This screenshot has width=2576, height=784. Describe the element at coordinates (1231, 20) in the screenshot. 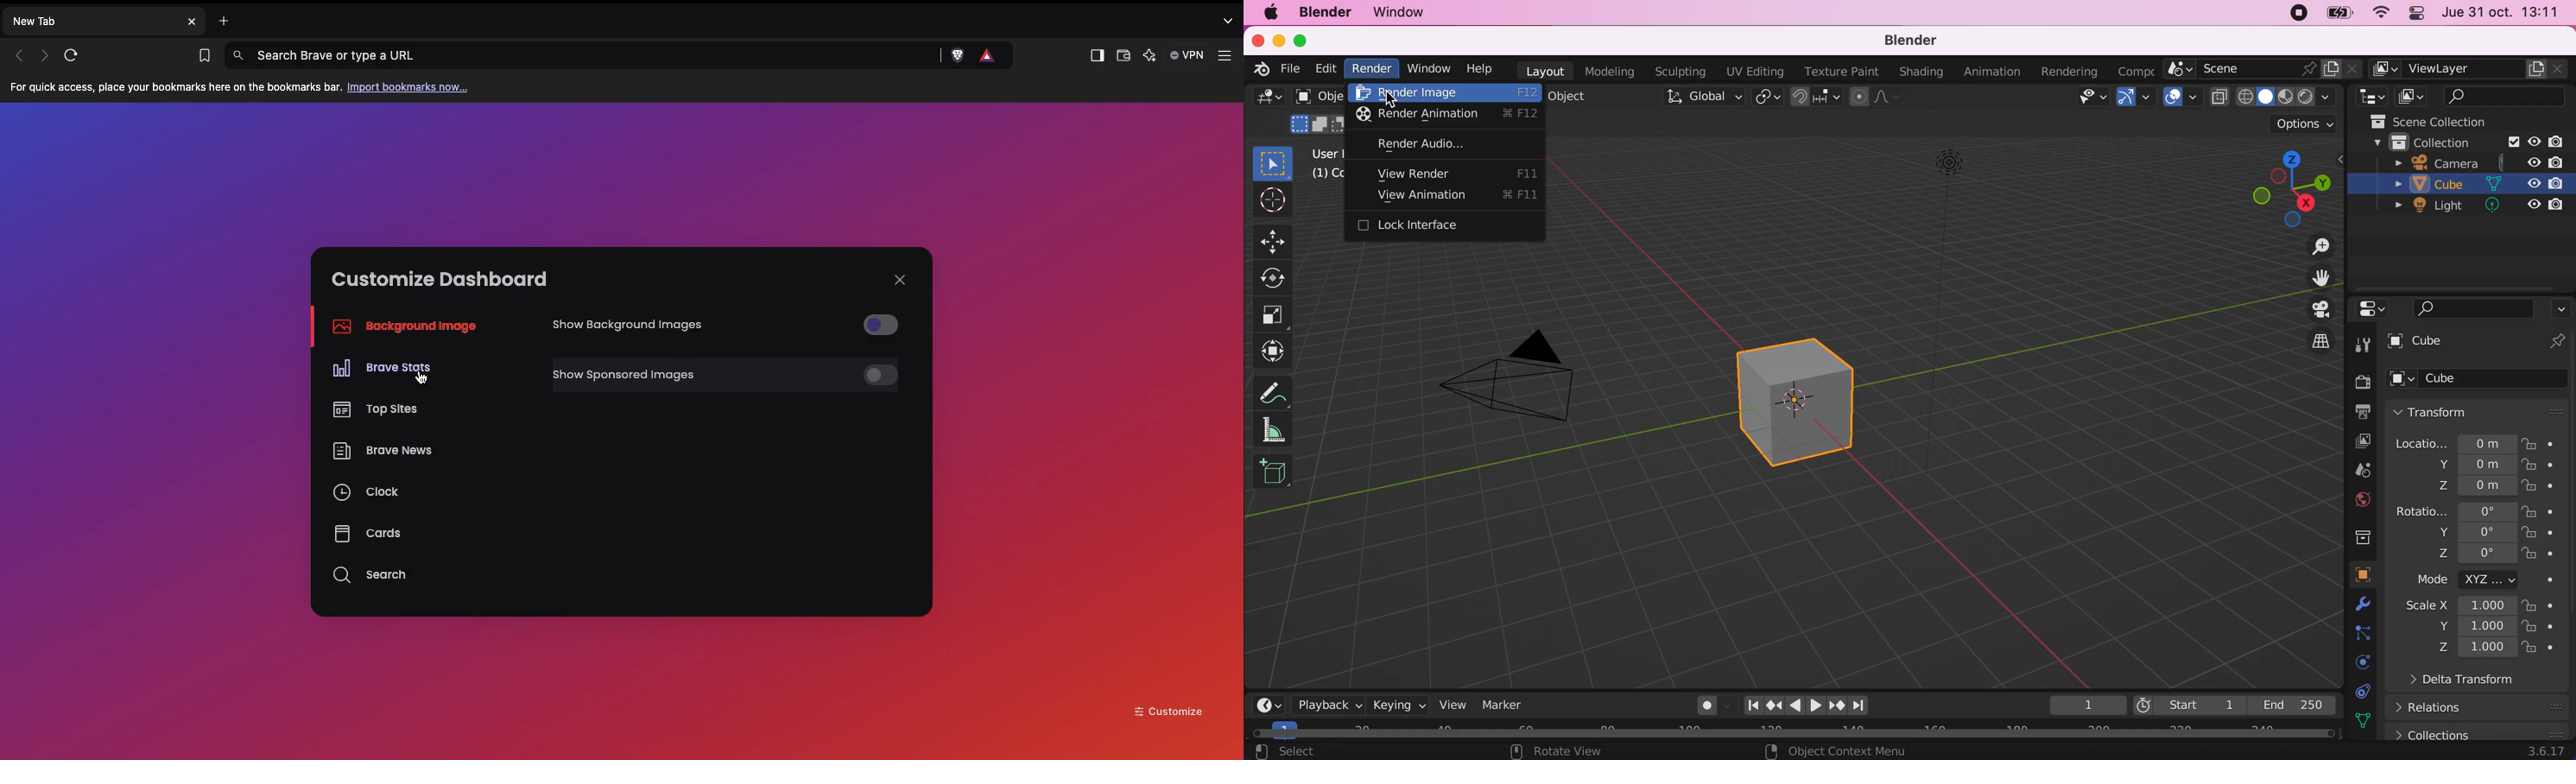

I see `Search tabs` at that location.